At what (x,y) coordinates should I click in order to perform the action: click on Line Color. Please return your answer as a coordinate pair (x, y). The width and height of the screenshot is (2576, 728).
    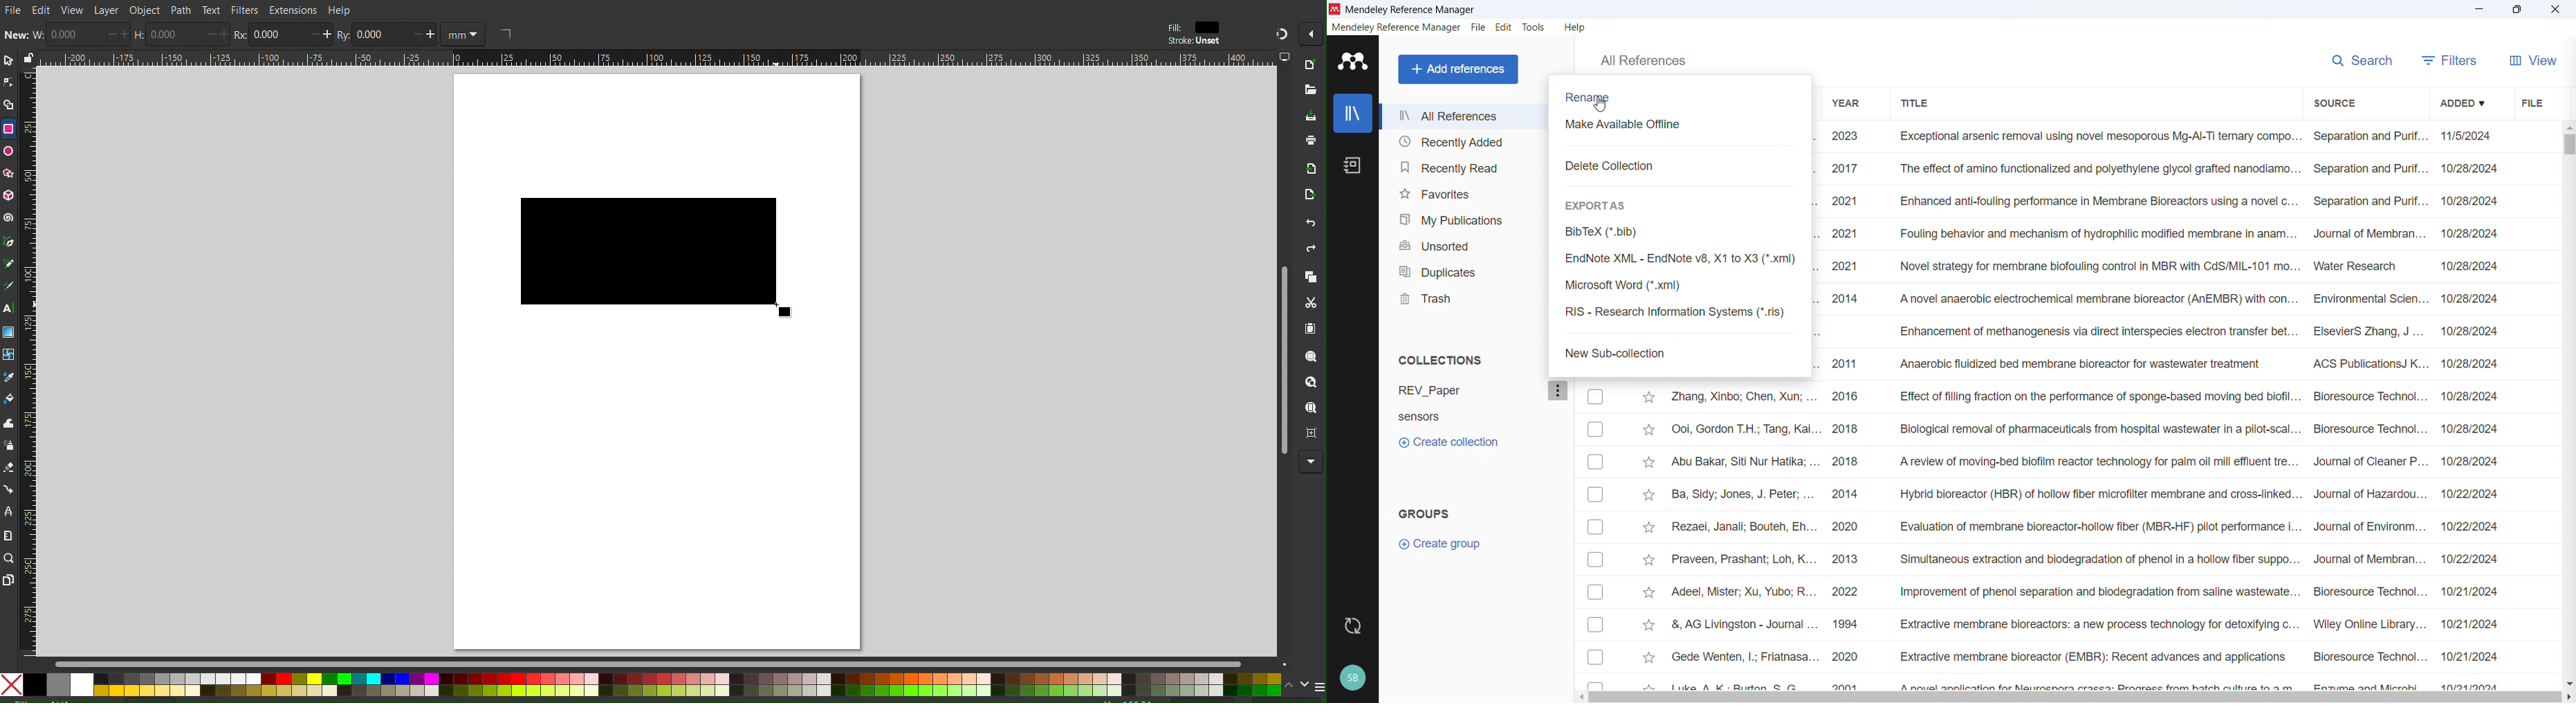
    Looking at the image, I should click on (8, 378).